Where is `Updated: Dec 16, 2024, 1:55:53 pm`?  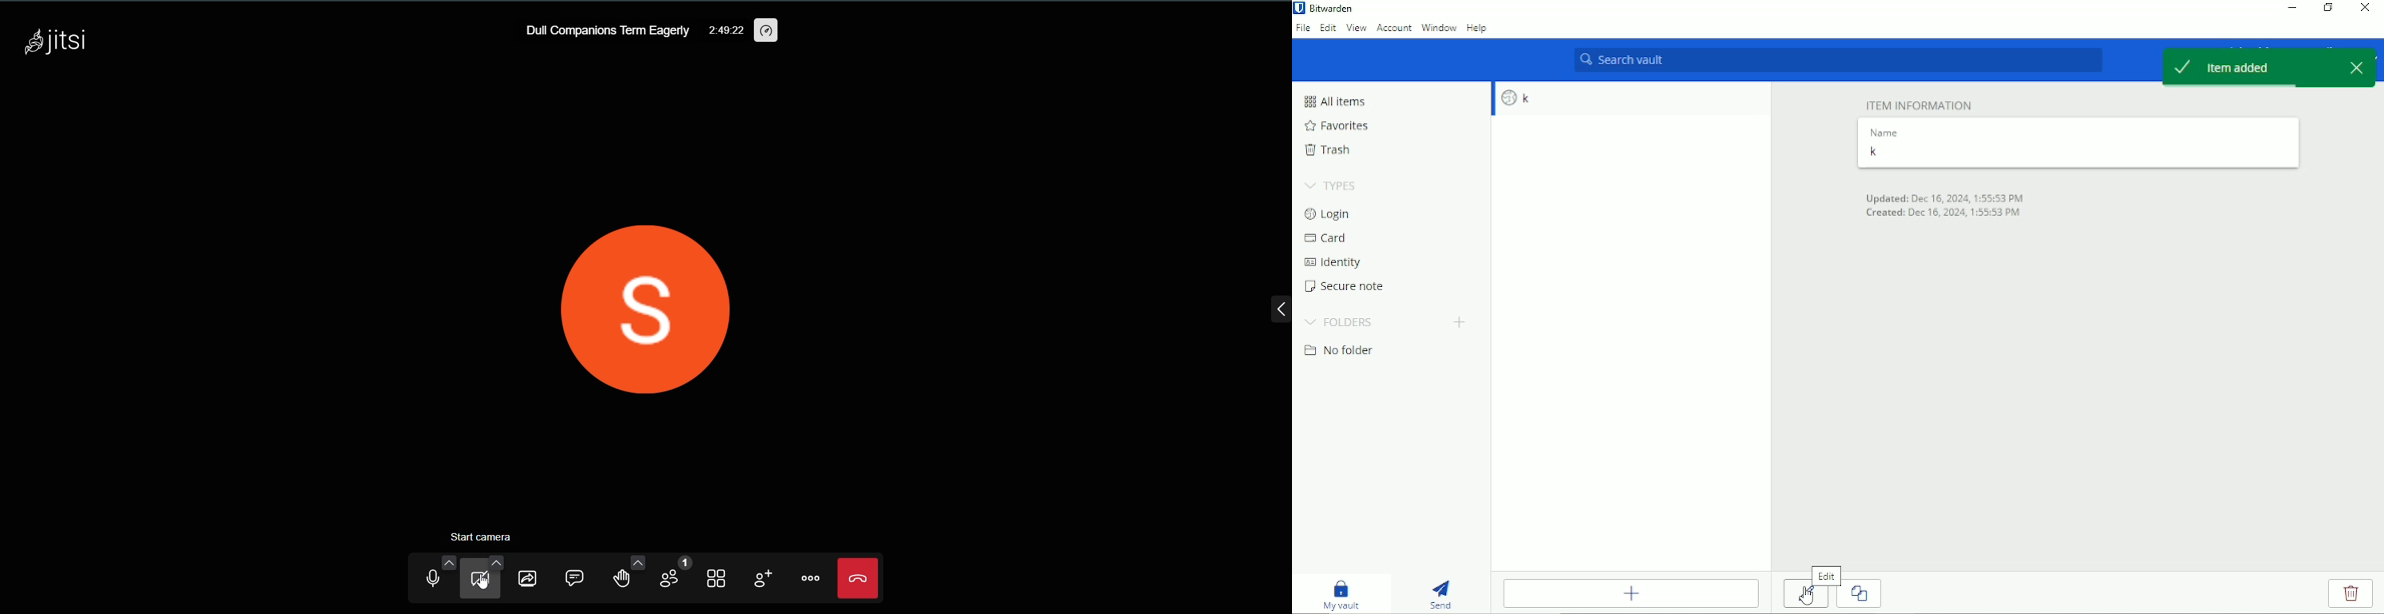 Updated: Dec 16, 2024, 1:55:53 pm is located at coordinates (1945, 198).